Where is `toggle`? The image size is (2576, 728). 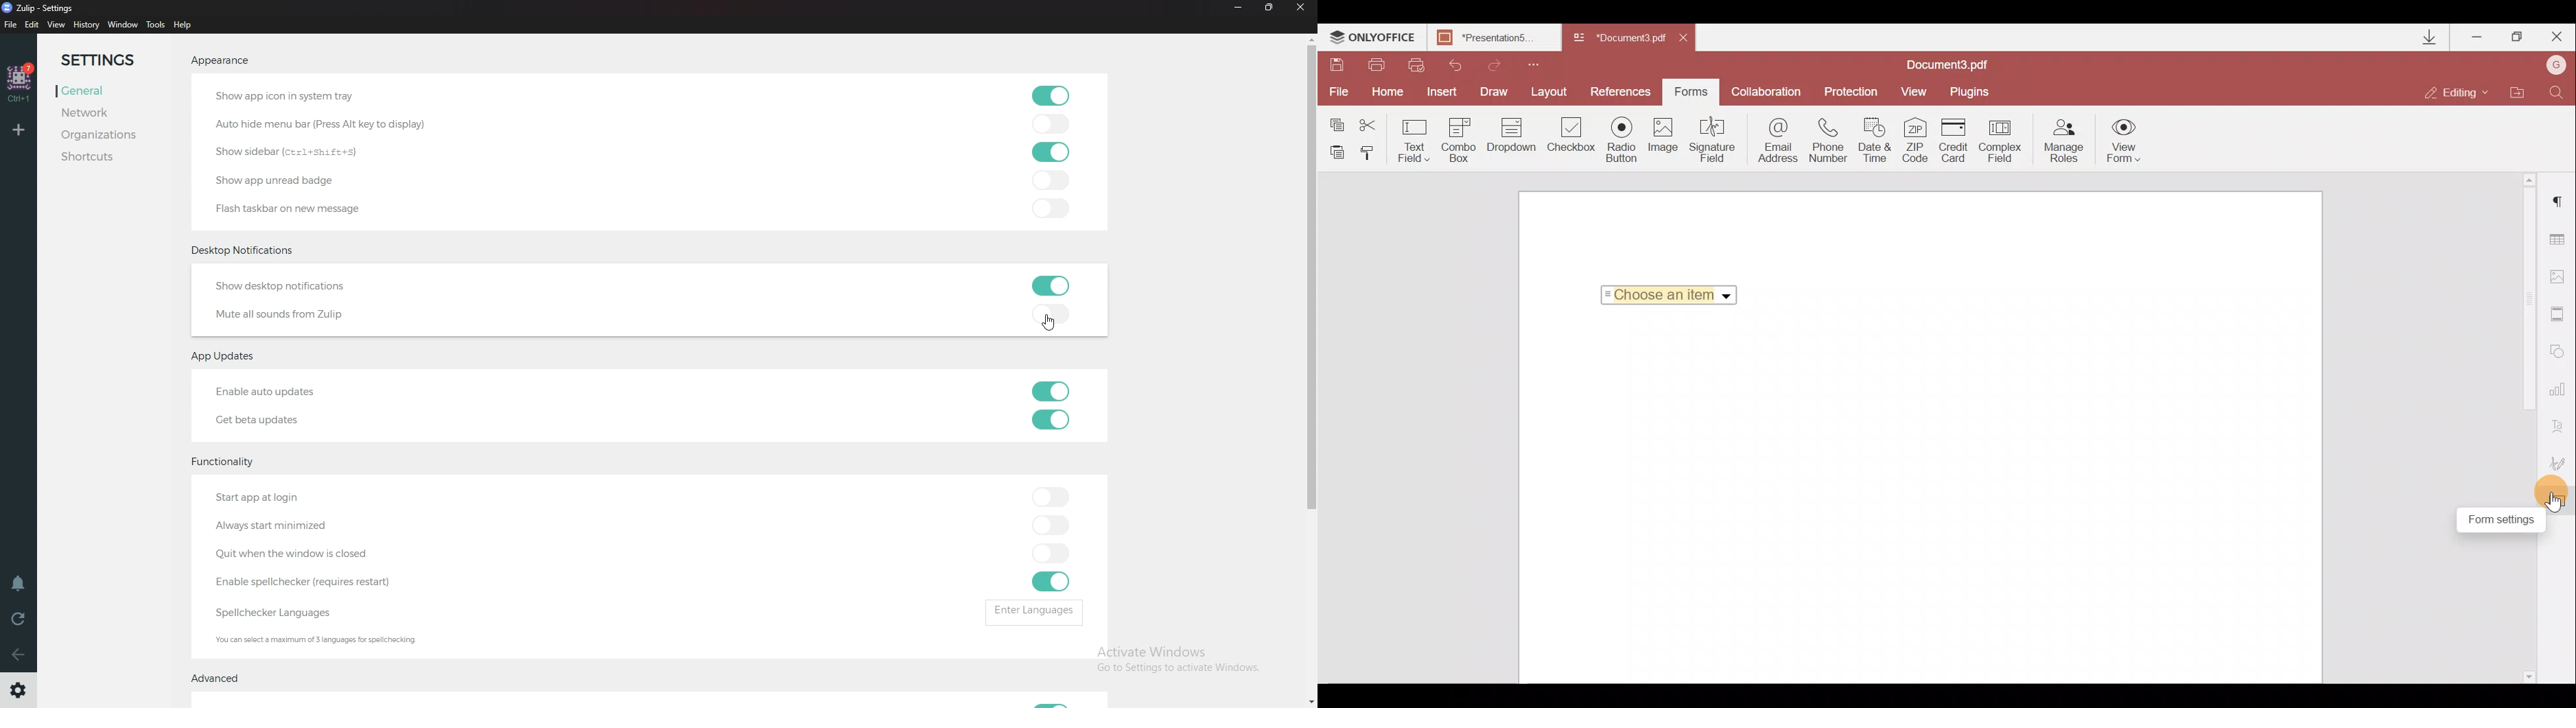 toggle is located at coordinates (1053, 527).